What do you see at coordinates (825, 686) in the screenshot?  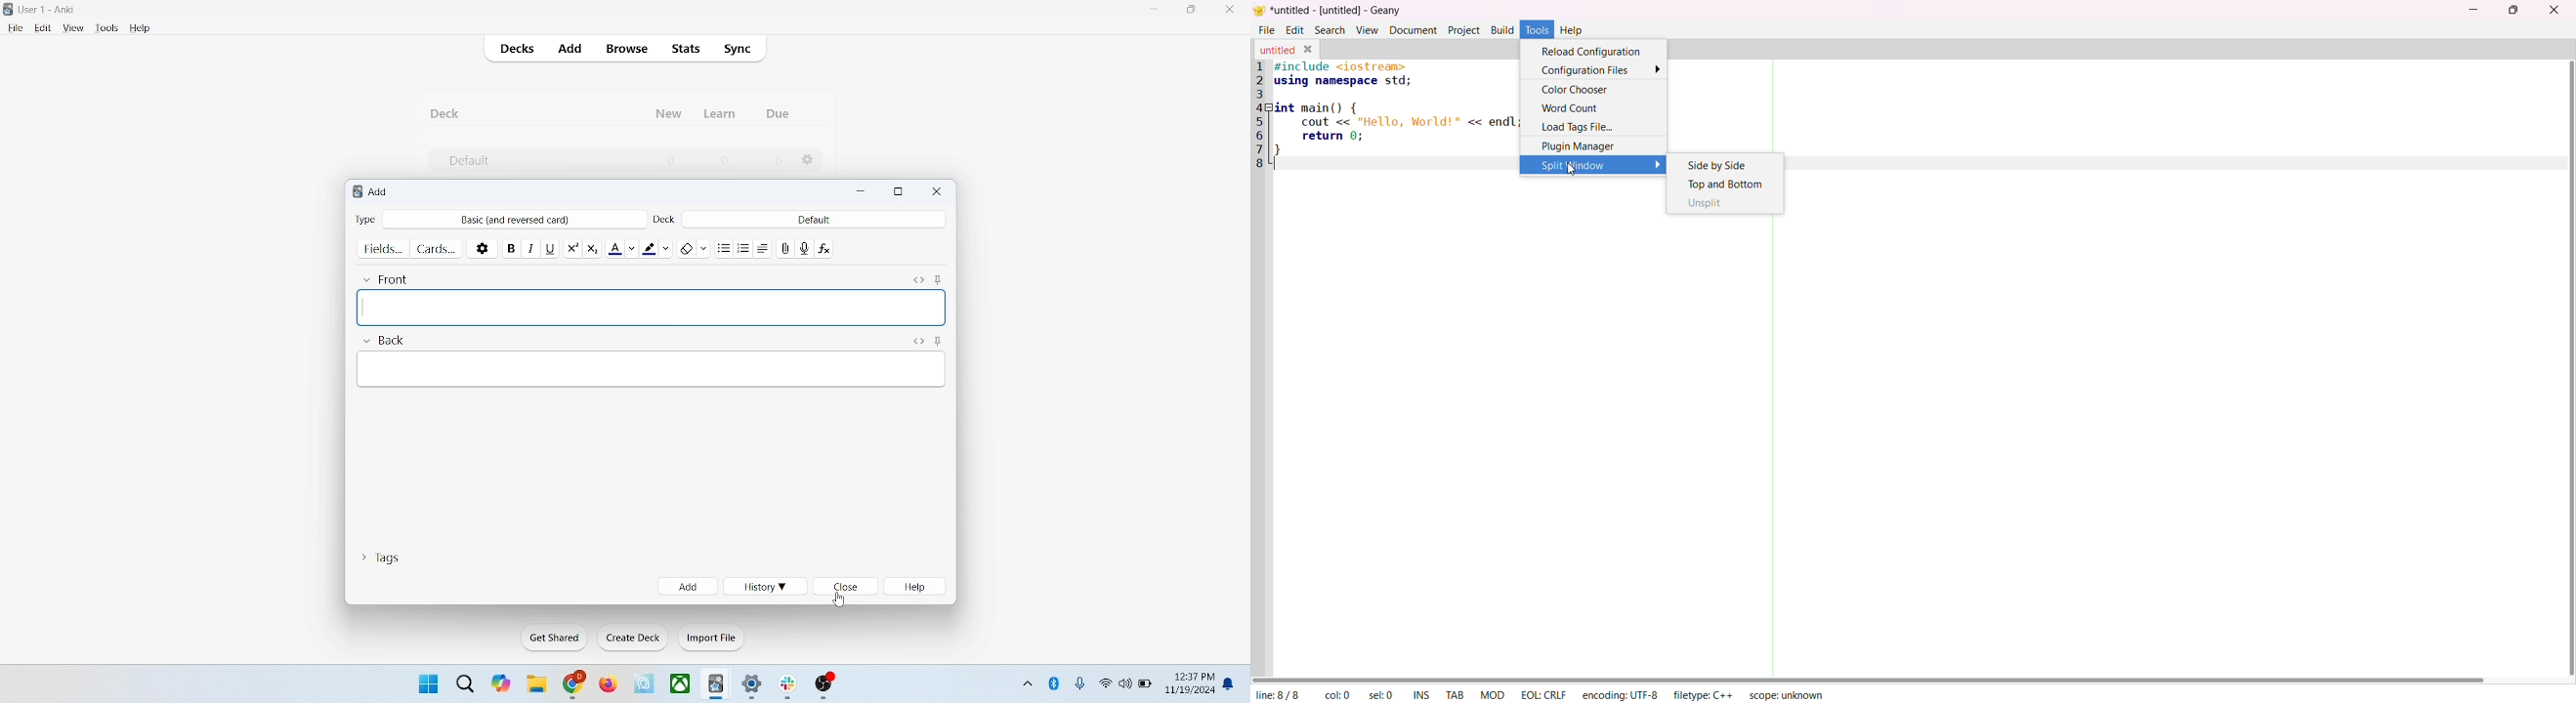 I see `icon` at bounding box center [825, 686].